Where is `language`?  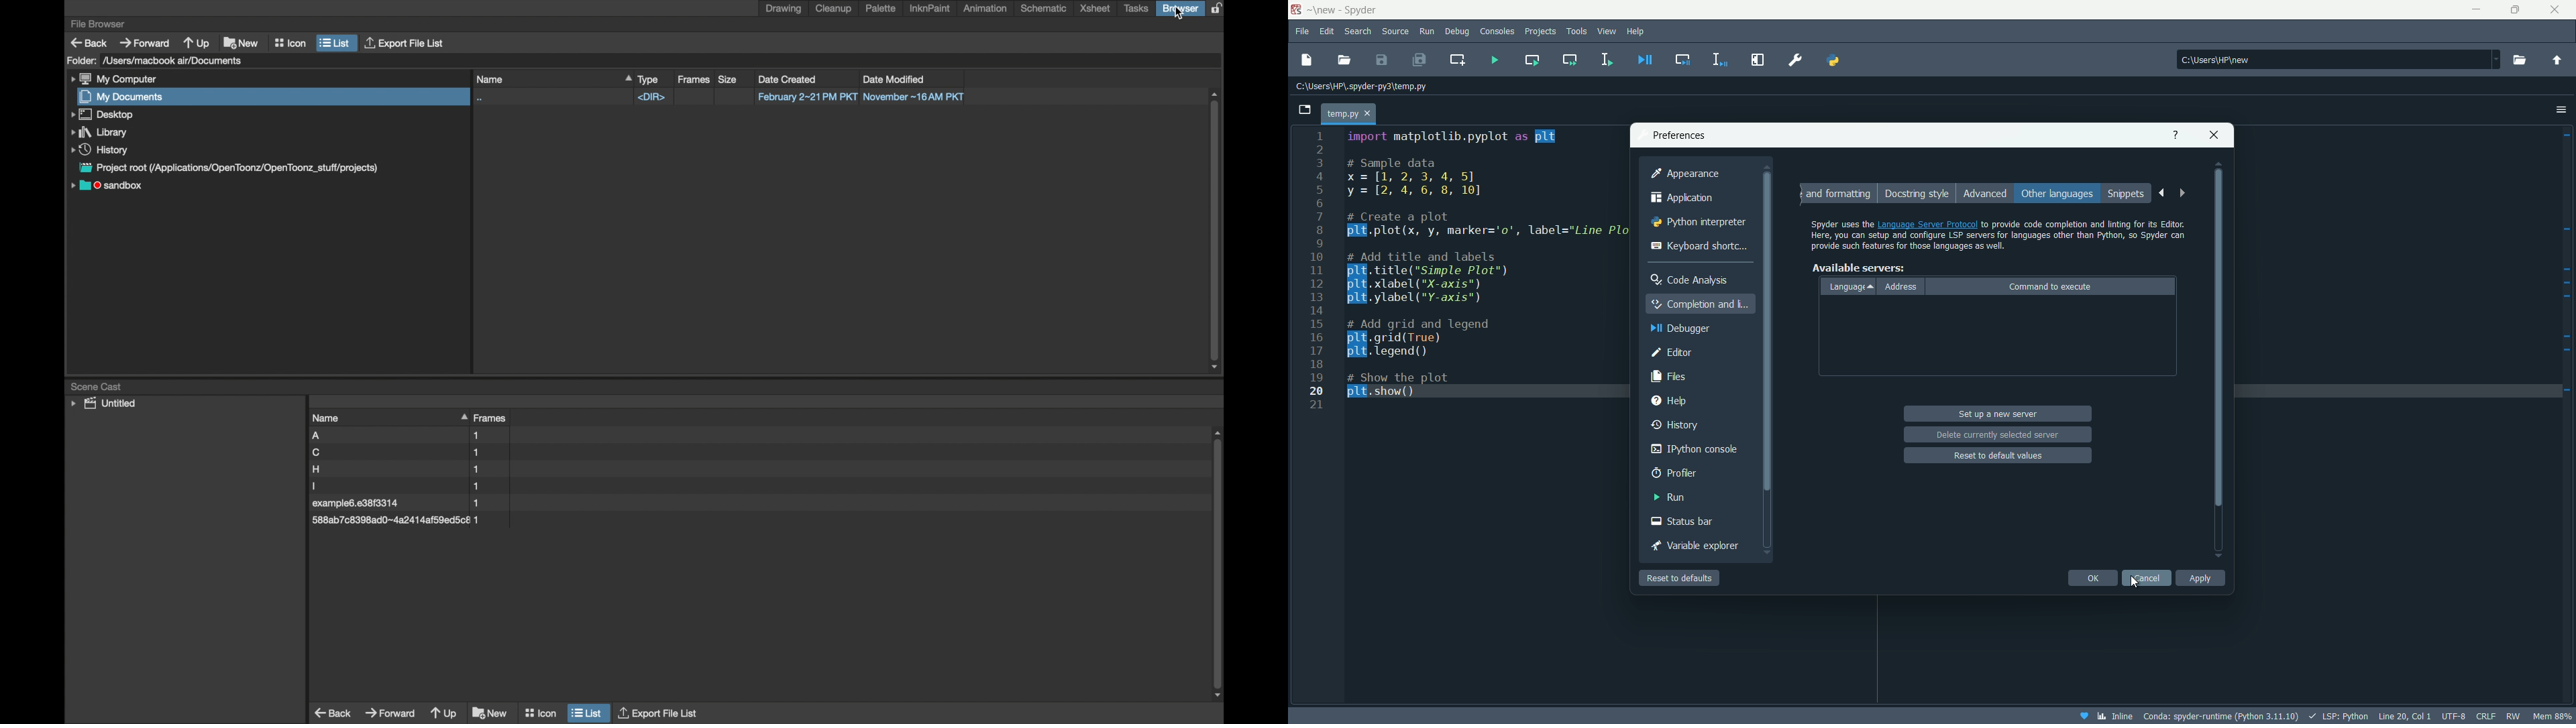
language is located at coordinates (1851, 286).